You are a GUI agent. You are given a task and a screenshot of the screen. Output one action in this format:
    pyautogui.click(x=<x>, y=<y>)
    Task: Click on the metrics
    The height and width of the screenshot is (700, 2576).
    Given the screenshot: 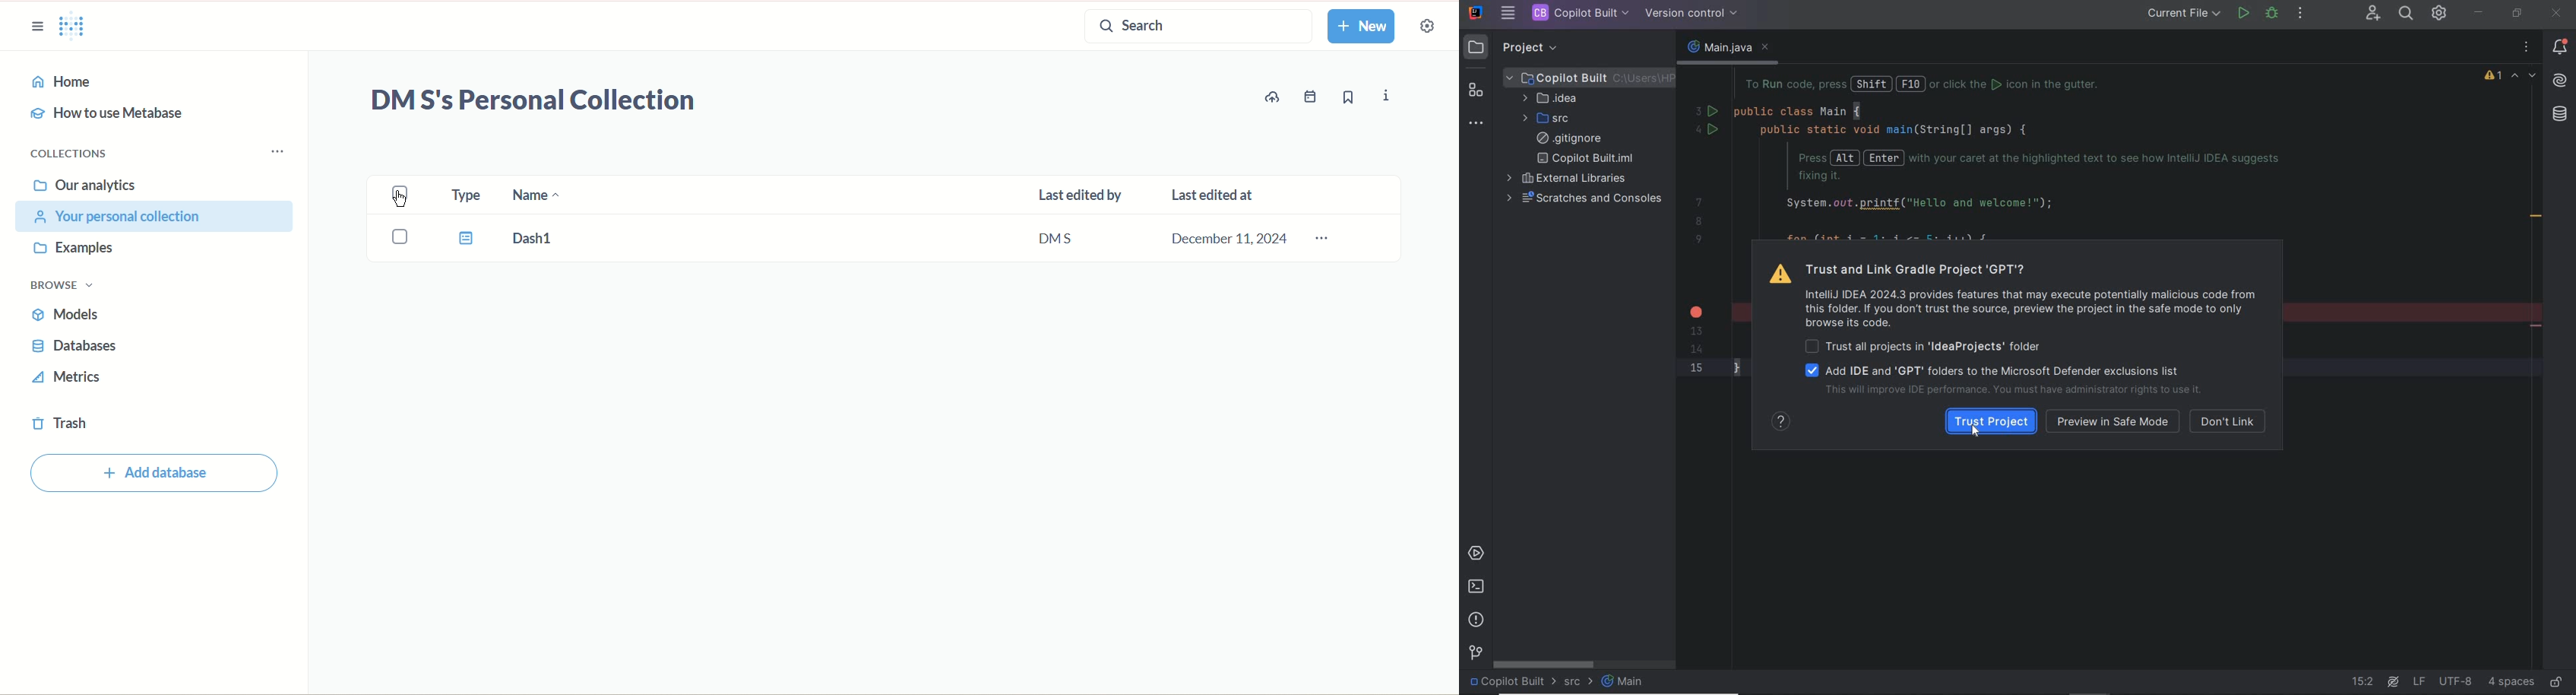 What is the action you would take?
    pyautogui.click(x=75, y=377)
    